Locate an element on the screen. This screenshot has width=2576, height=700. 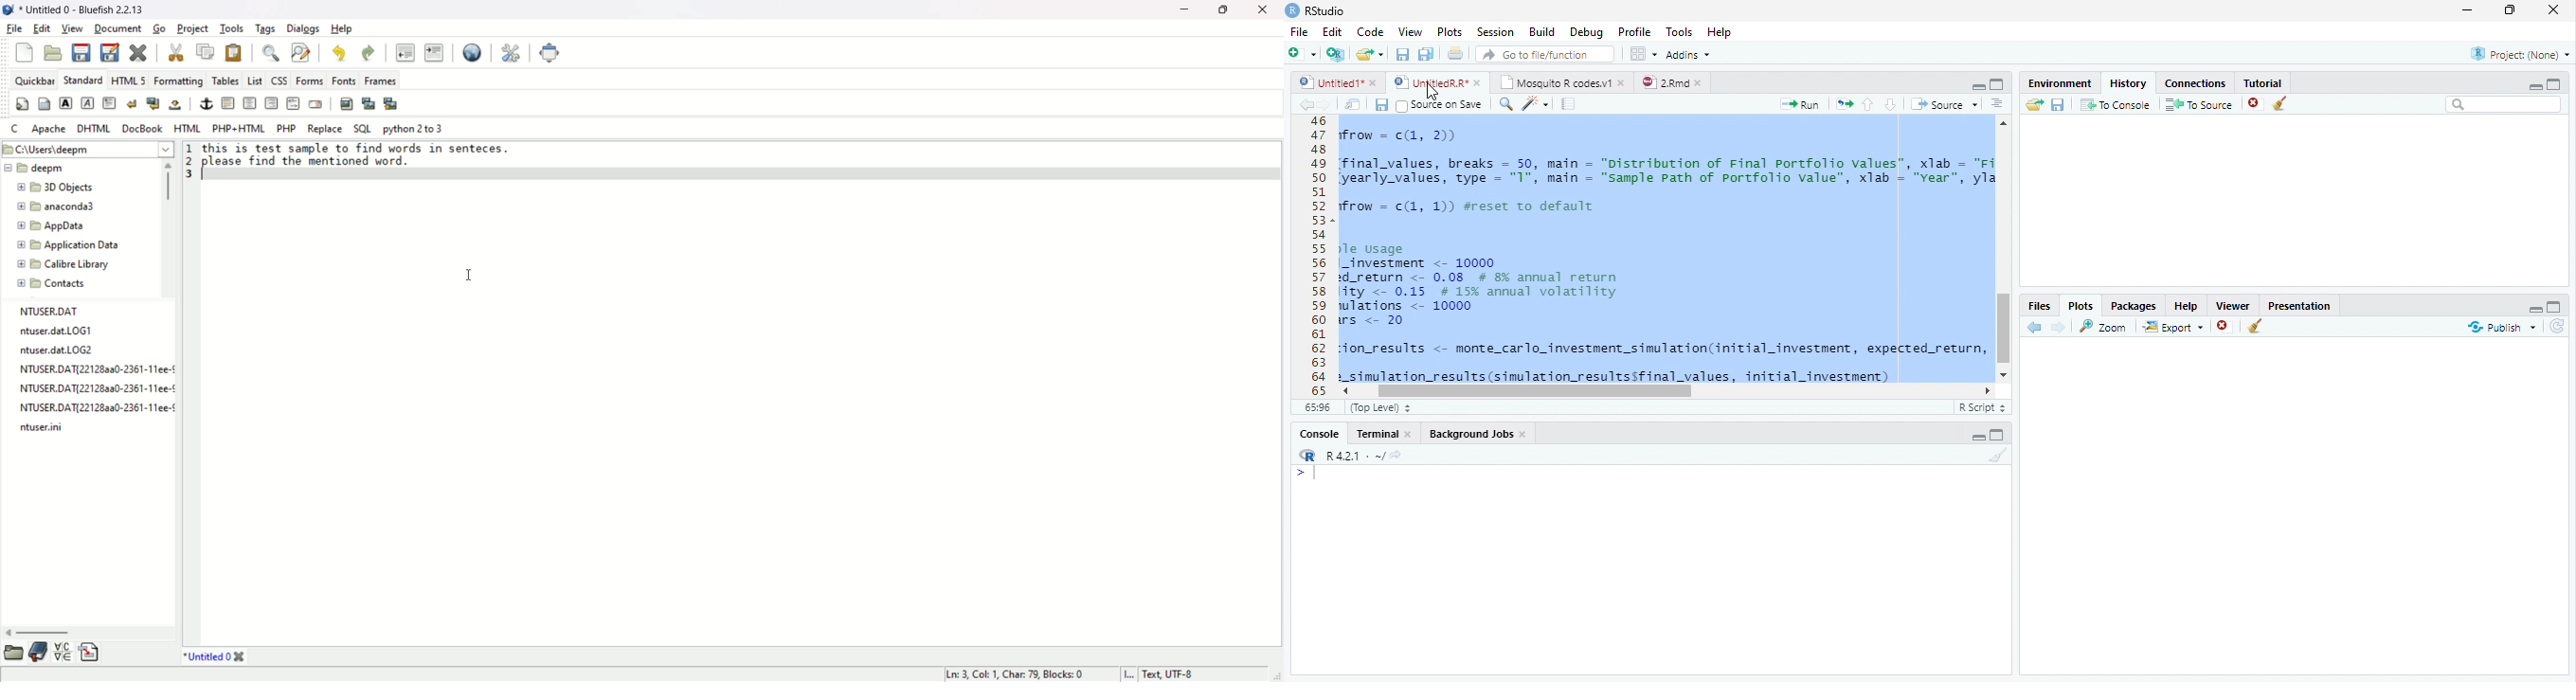
save current file is located at coordinates (81, 51).